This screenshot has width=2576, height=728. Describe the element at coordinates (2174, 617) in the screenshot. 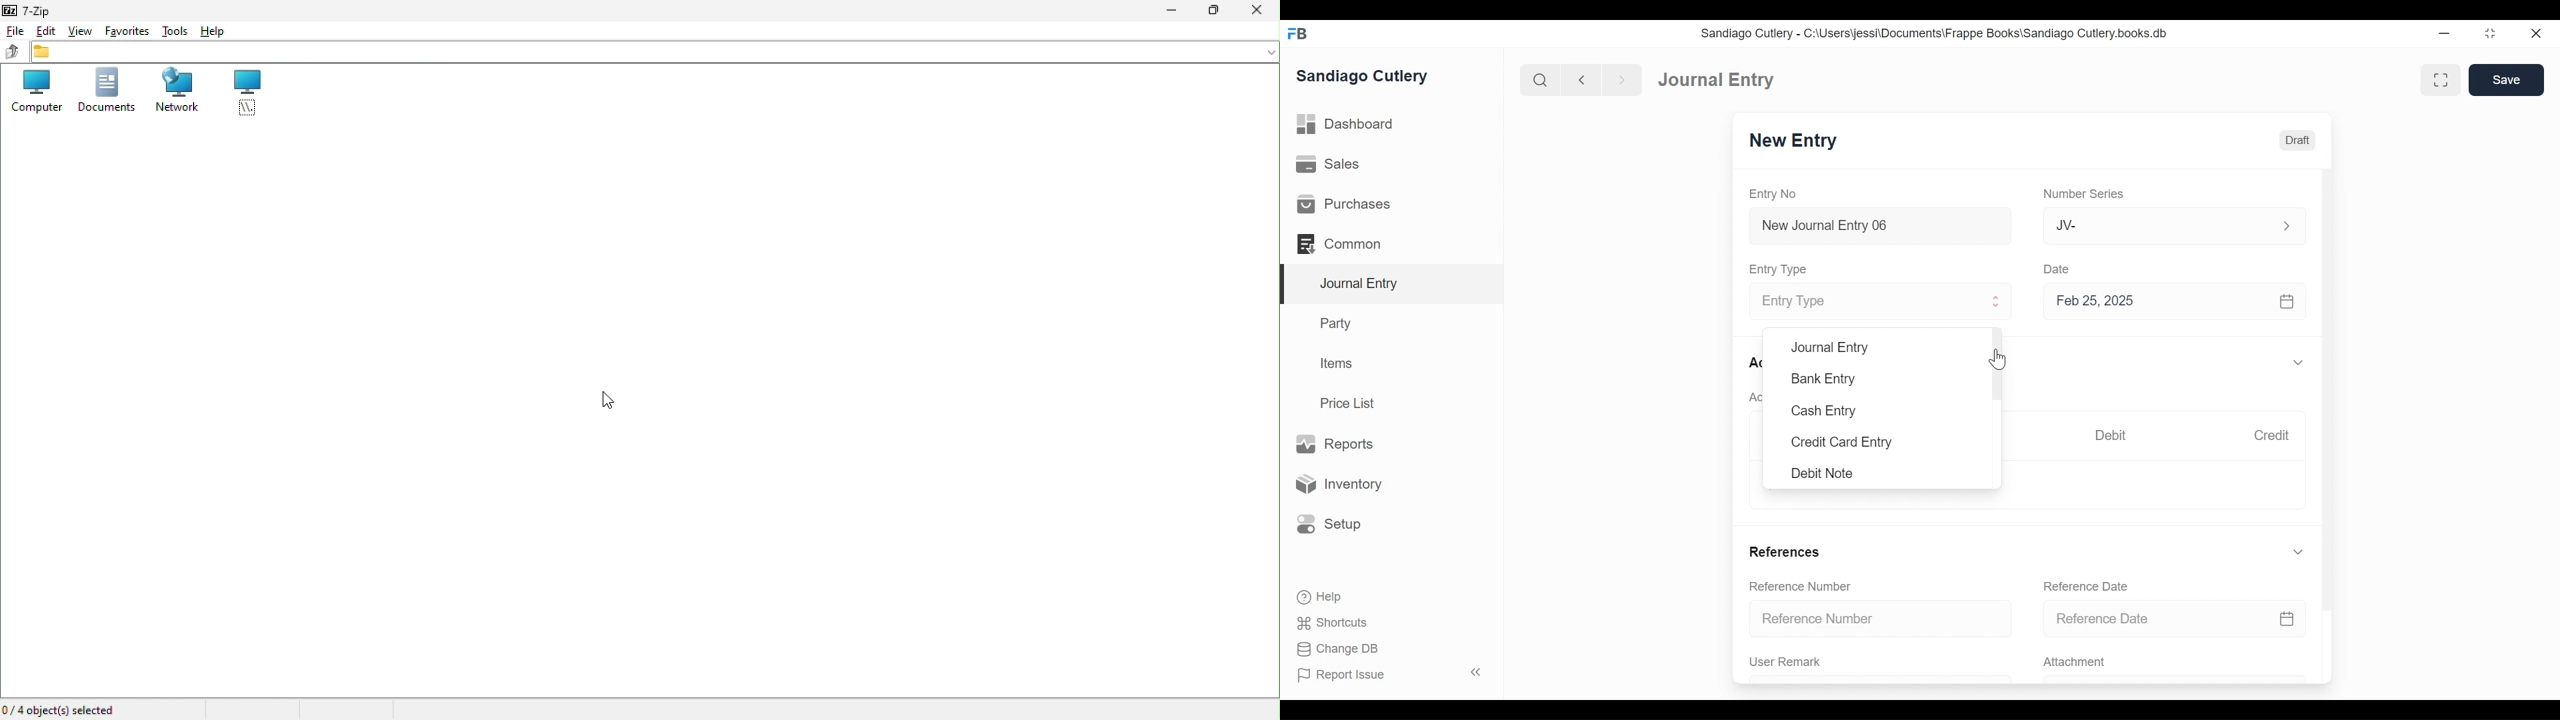

I see `Reference Date` at that location.